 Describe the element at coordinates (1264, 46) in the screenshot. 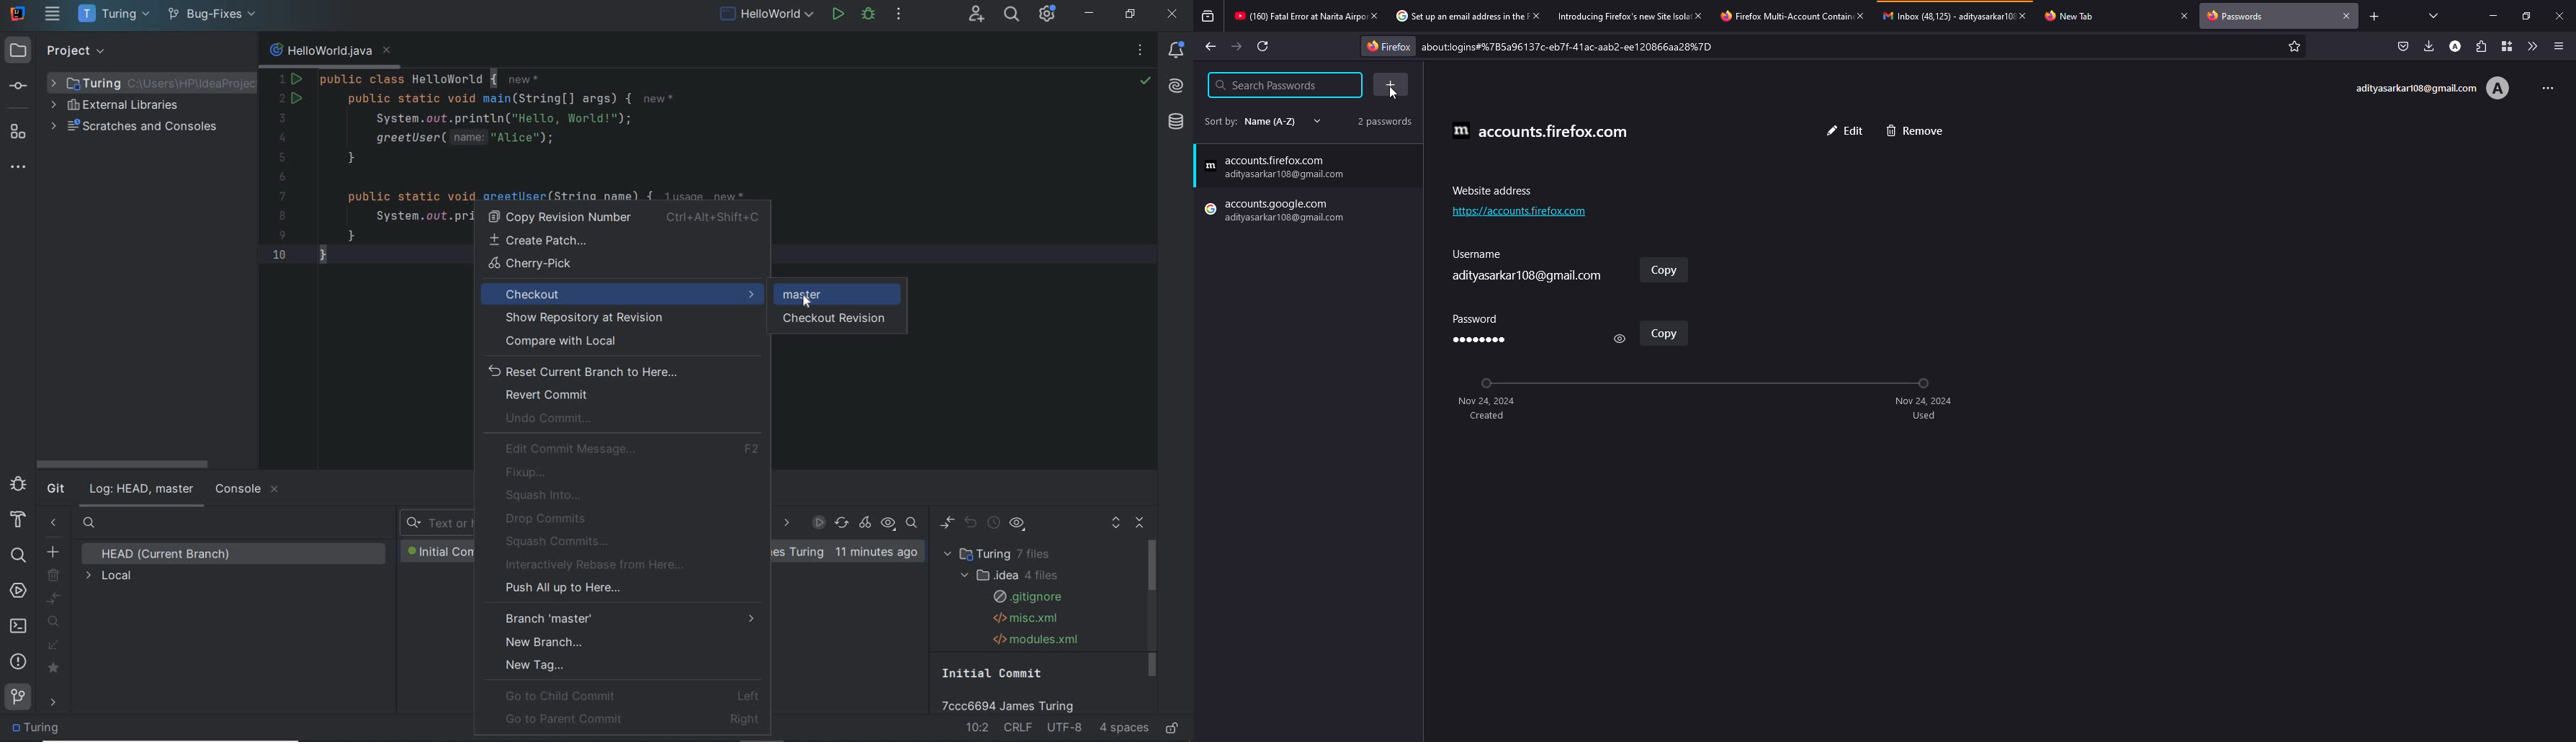

I see `refresh` at that location.